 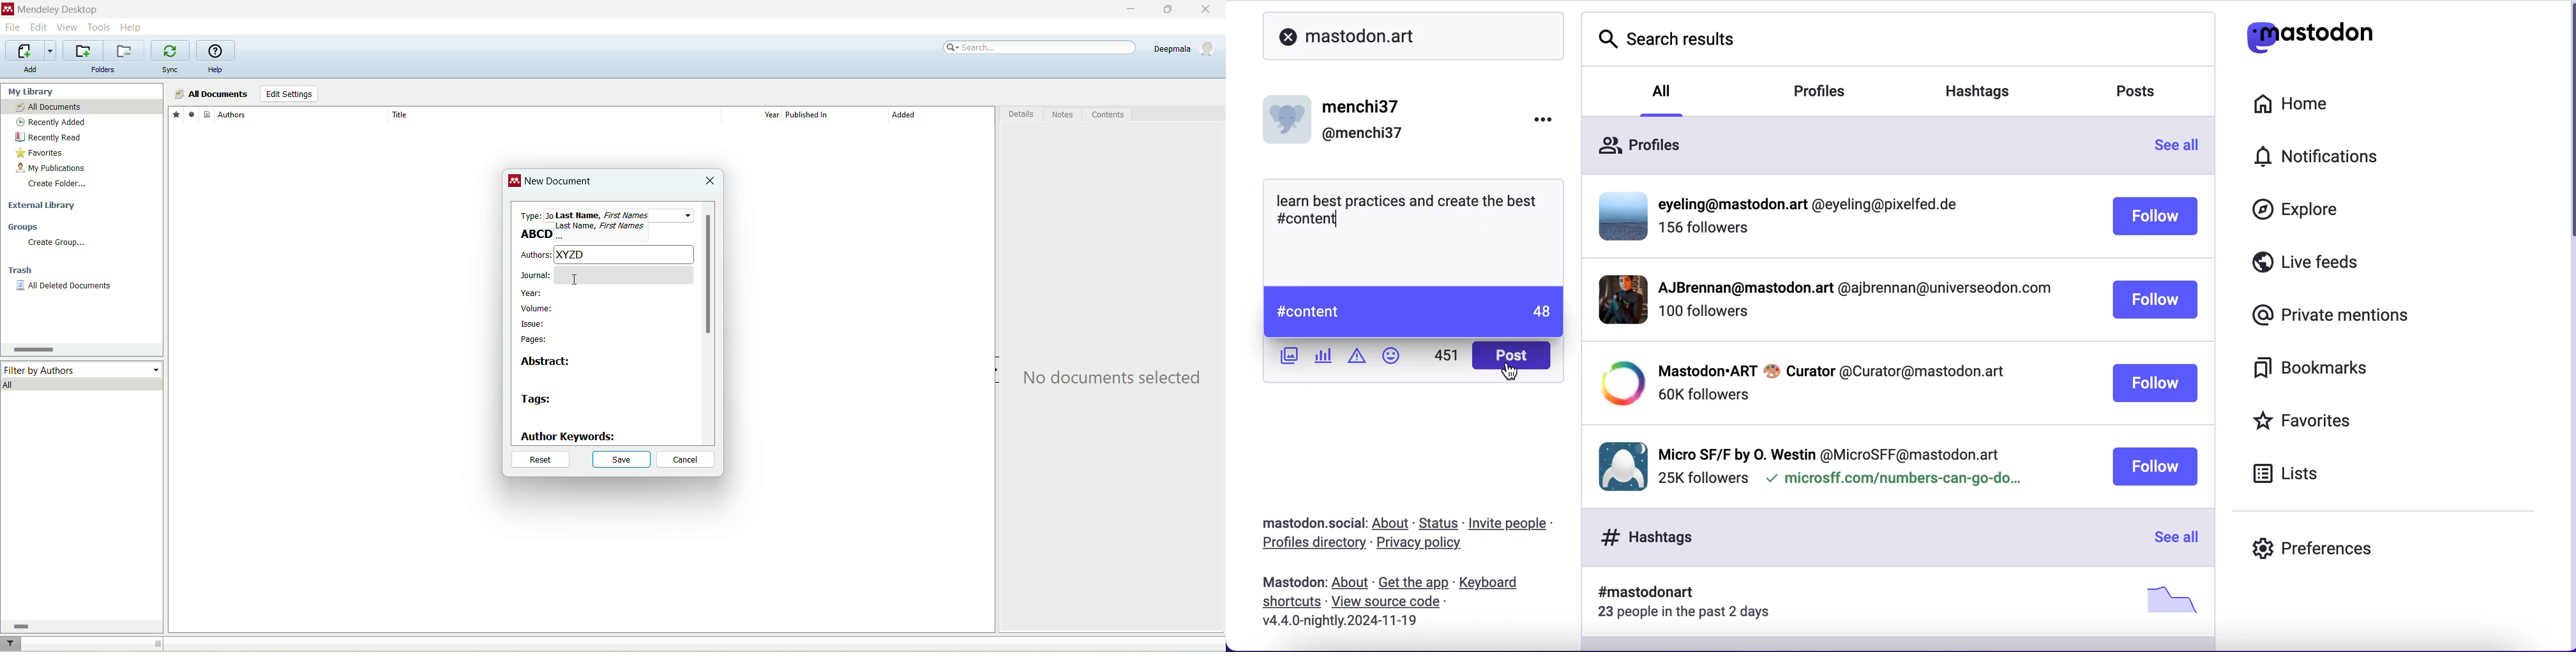 What do you see at coordinates (53, 169) in the screenshot?
I see `my publication` at bounding box center [53, 169].